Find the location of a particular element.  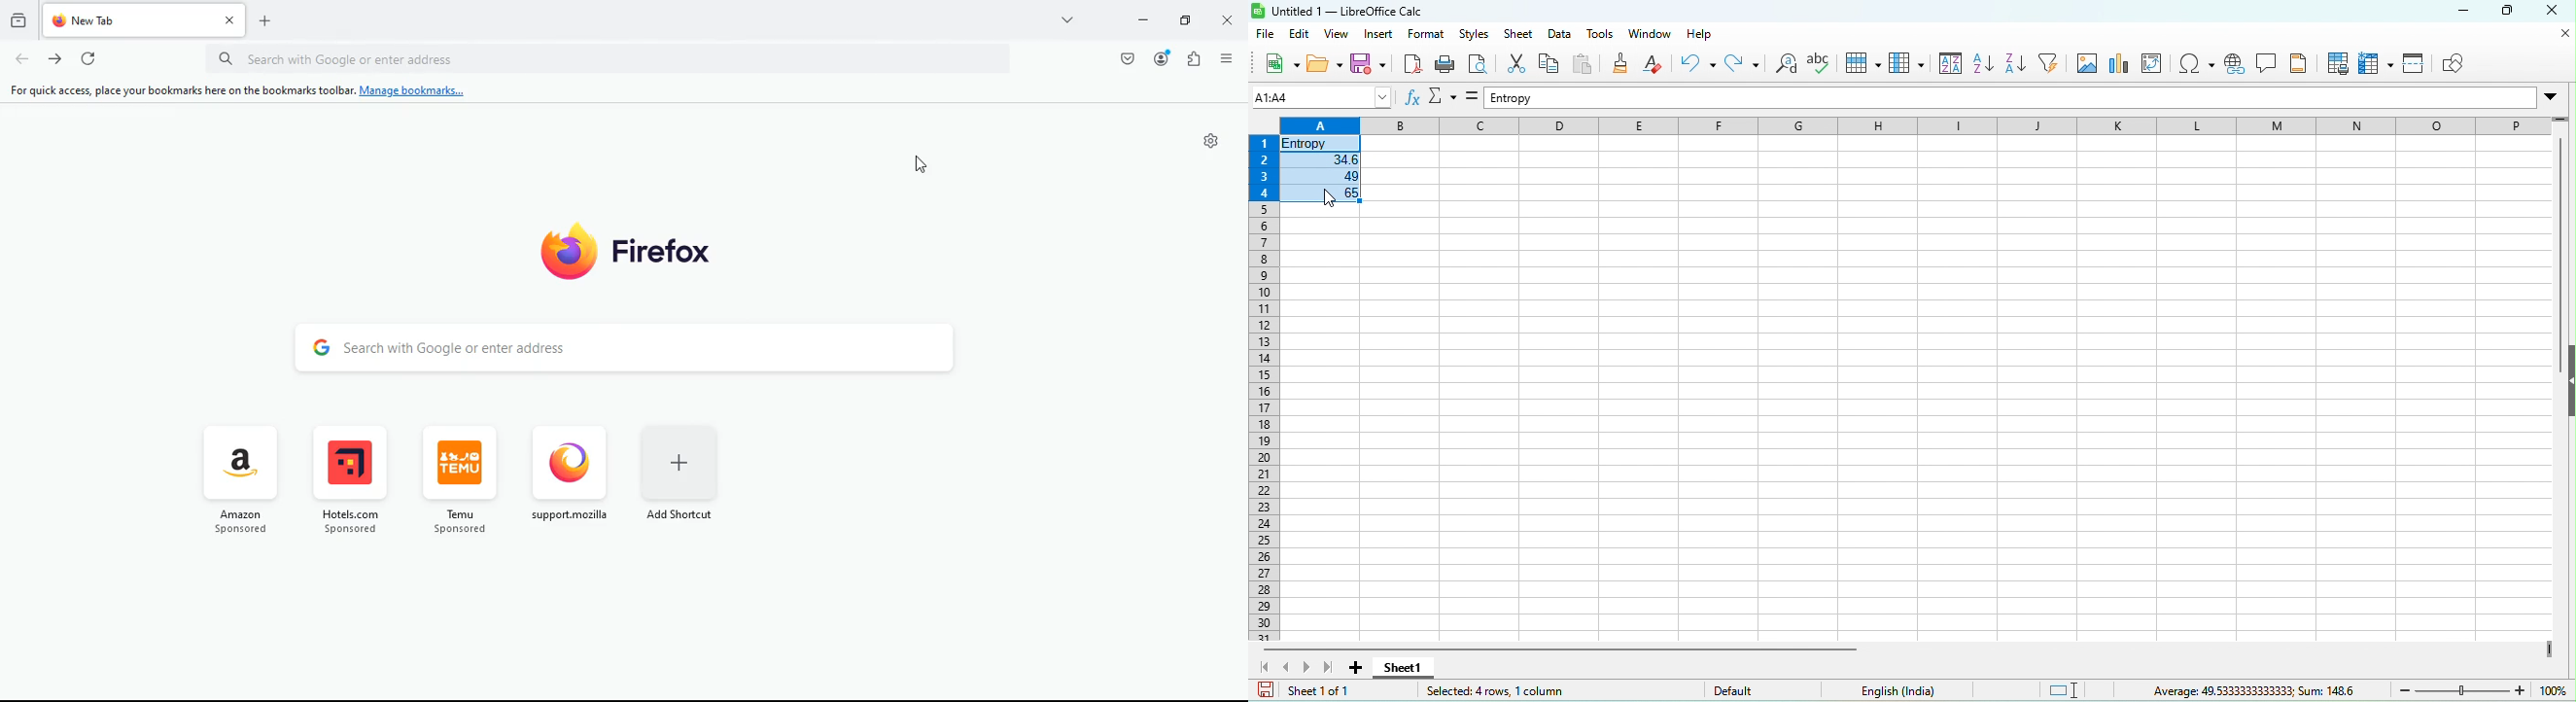

 Manage bookmarks. is located at coordinates (412, 91).